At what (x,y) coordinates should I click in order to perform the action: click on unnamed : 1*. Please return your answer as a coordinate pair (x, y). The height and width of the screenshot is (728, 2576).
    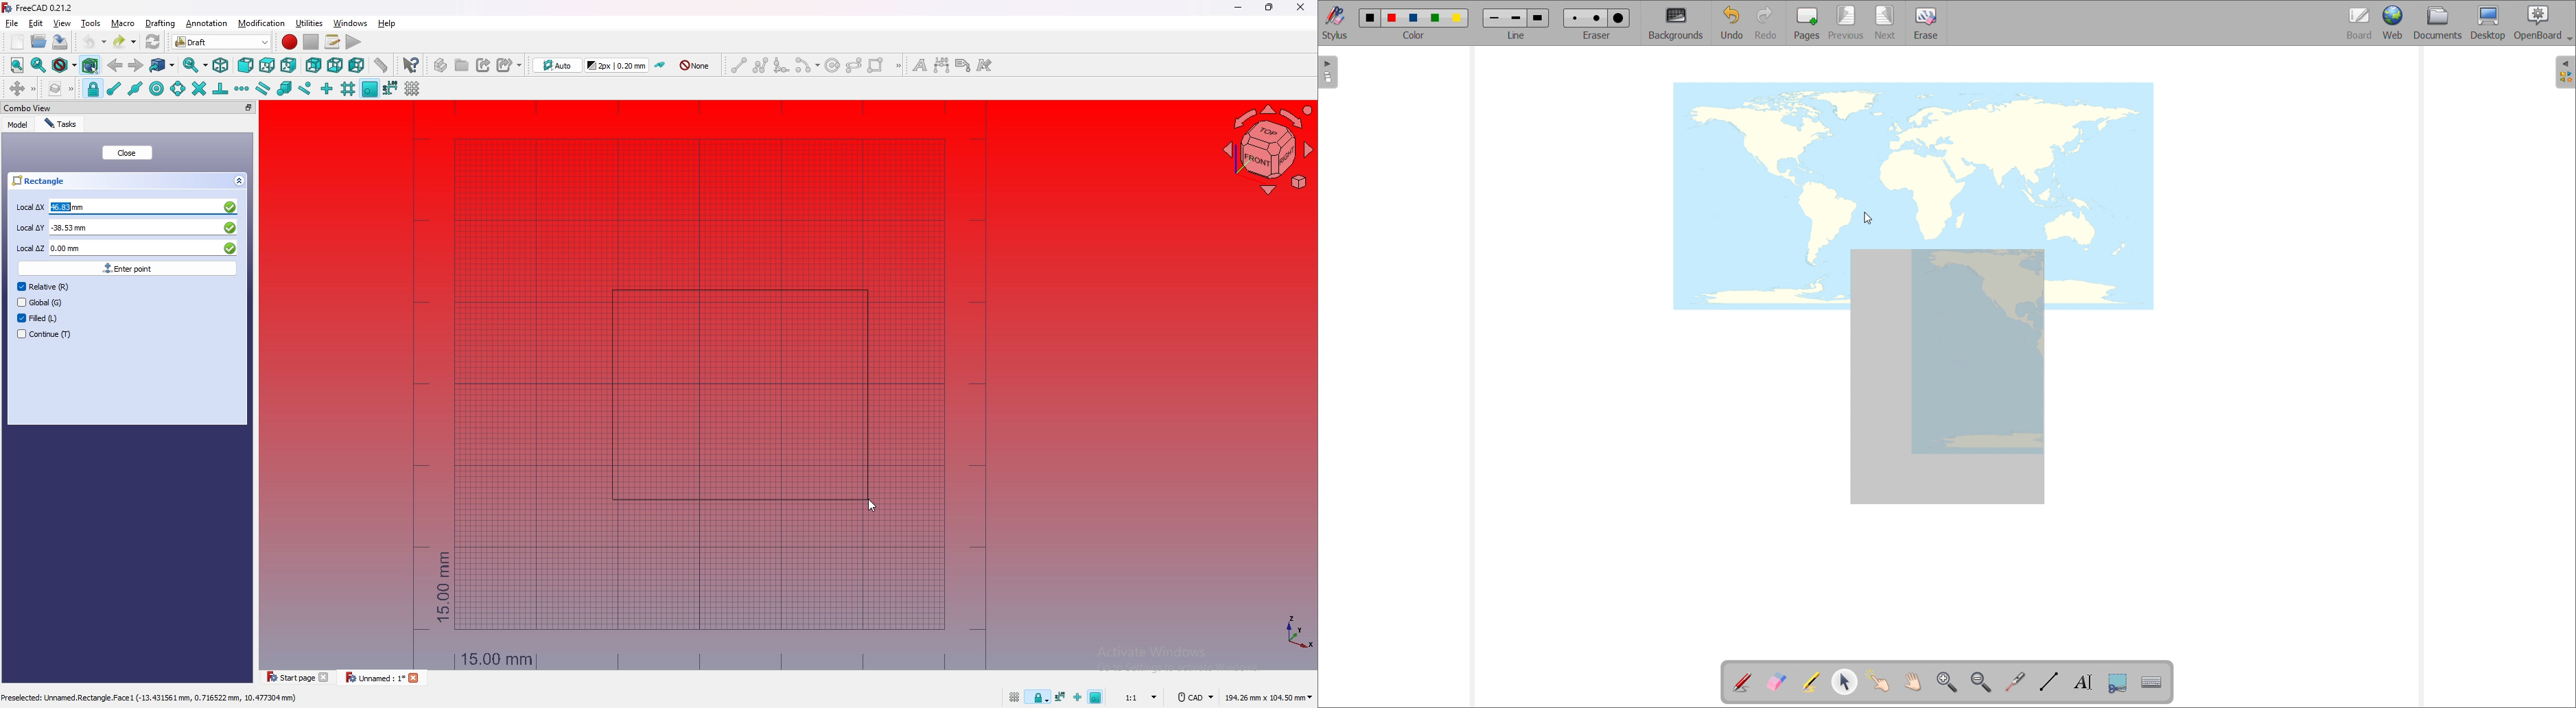
    Looking at the image, I should click on (375, 678).